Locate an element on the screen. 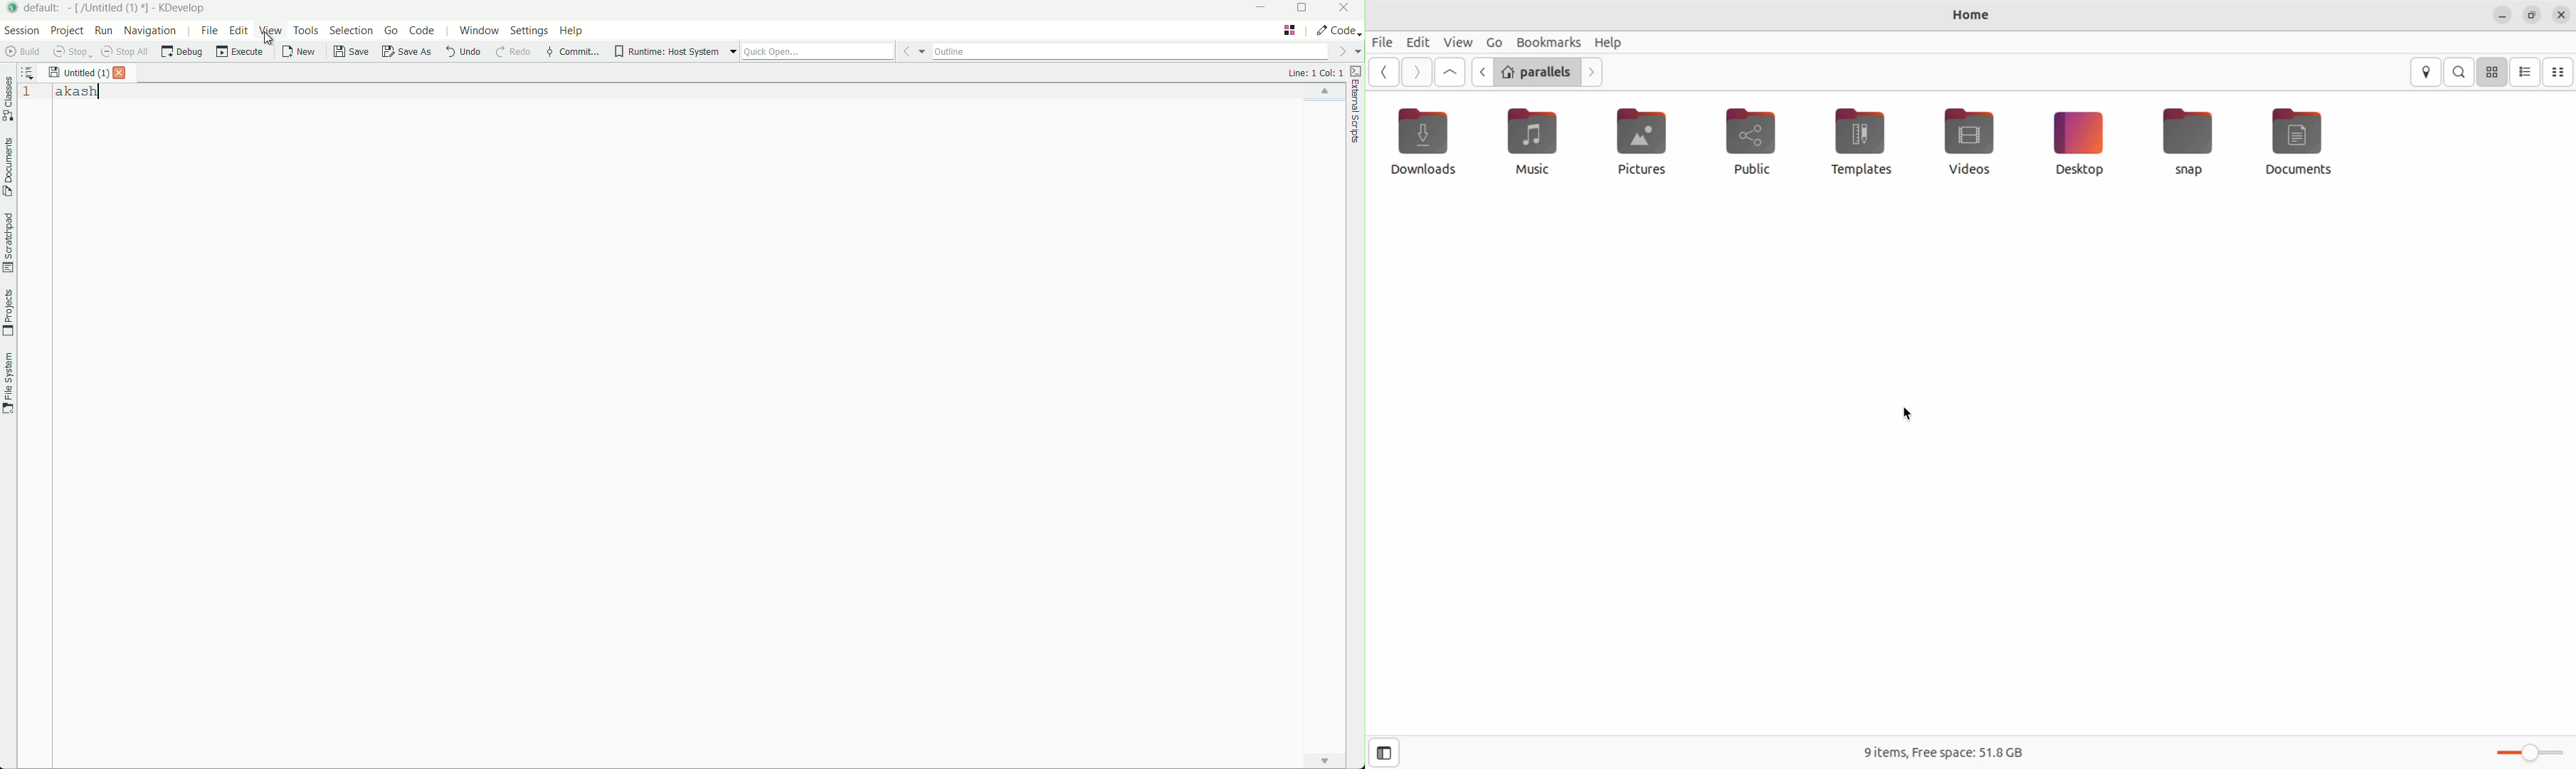 Image resolution: width=2576 pixels, height=784 pixels. navigation is located at coordinates (151, 31).